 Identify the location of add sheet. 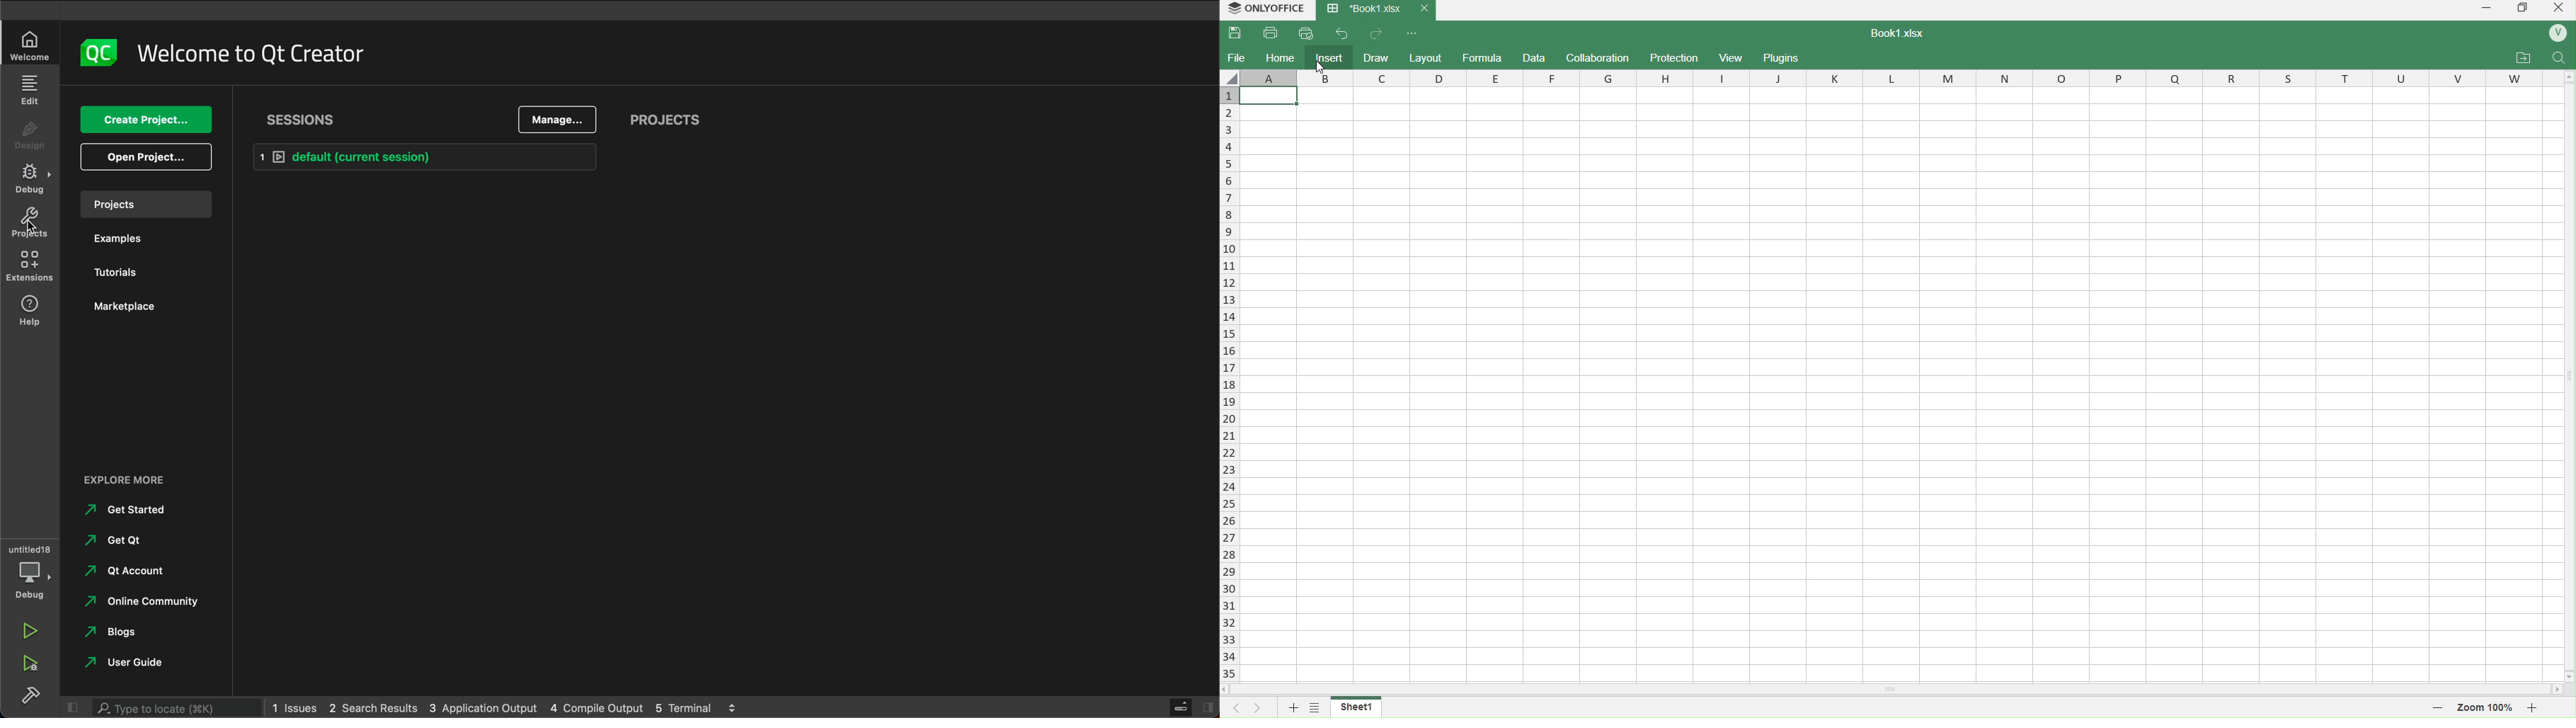
(1292, 709).